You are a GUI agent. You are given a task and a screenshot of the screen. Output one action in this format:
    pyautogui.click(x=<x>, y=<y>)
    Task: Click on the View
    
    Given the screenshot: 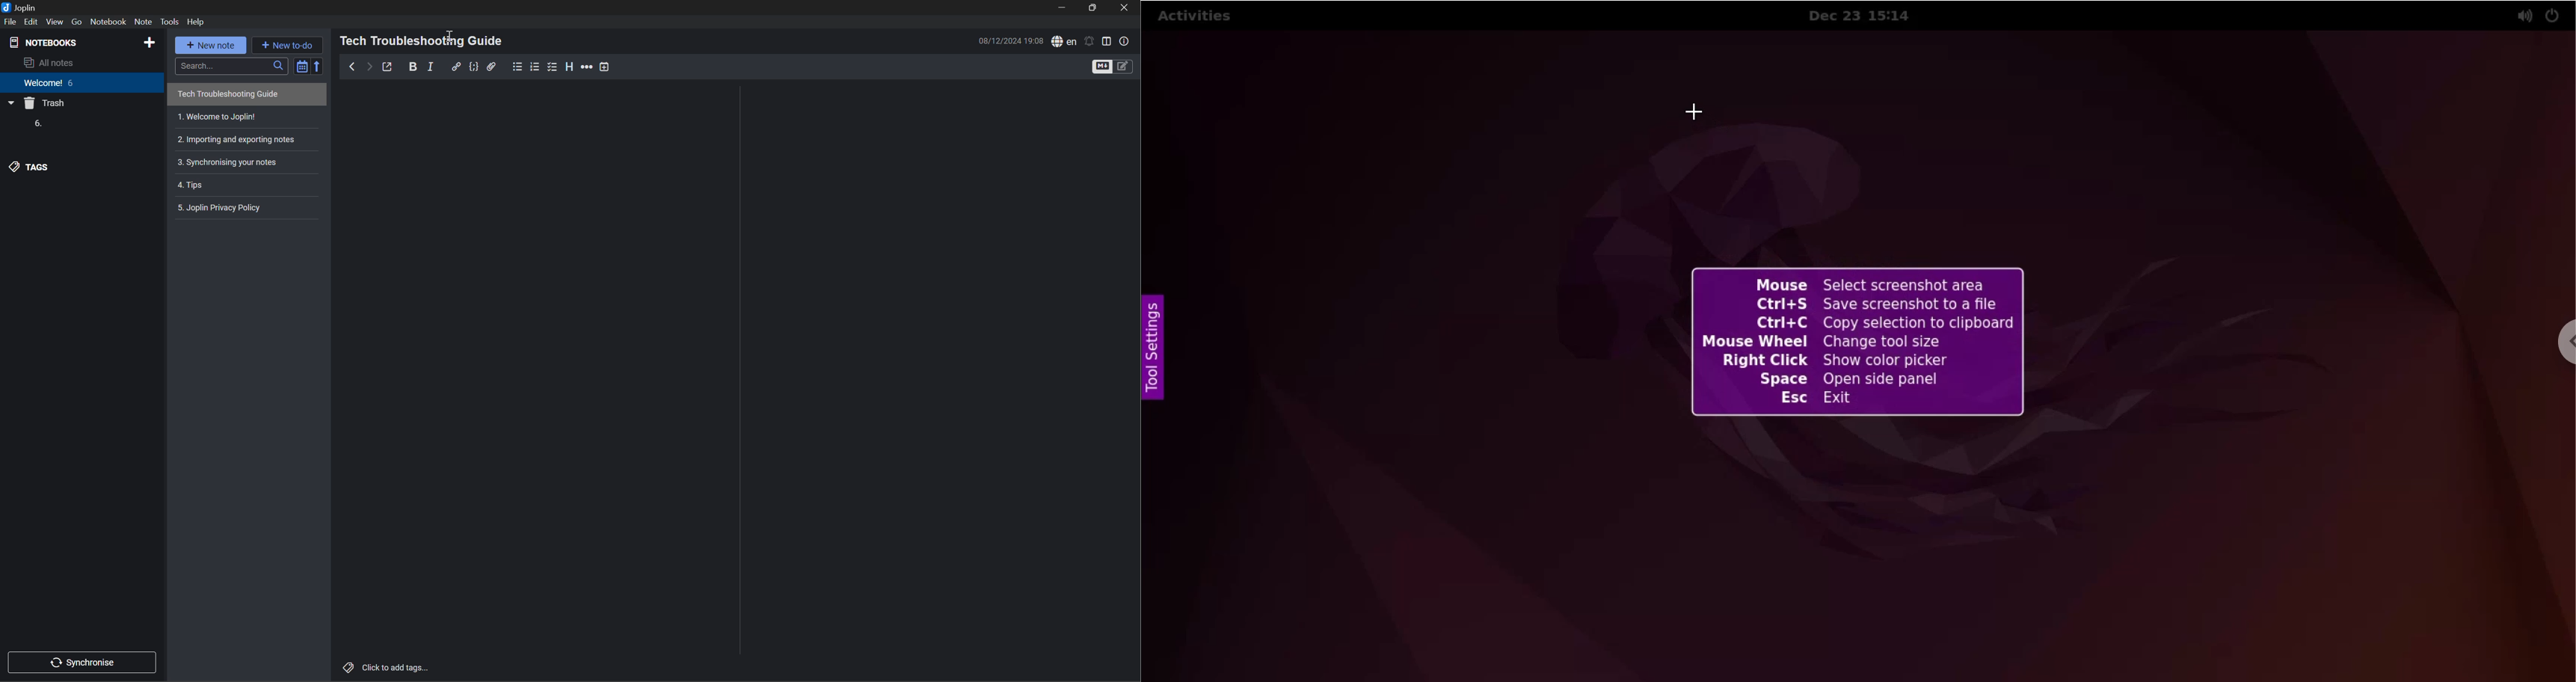 What is the action you would take?
    pyautogui.click(x=56, y=21)
    